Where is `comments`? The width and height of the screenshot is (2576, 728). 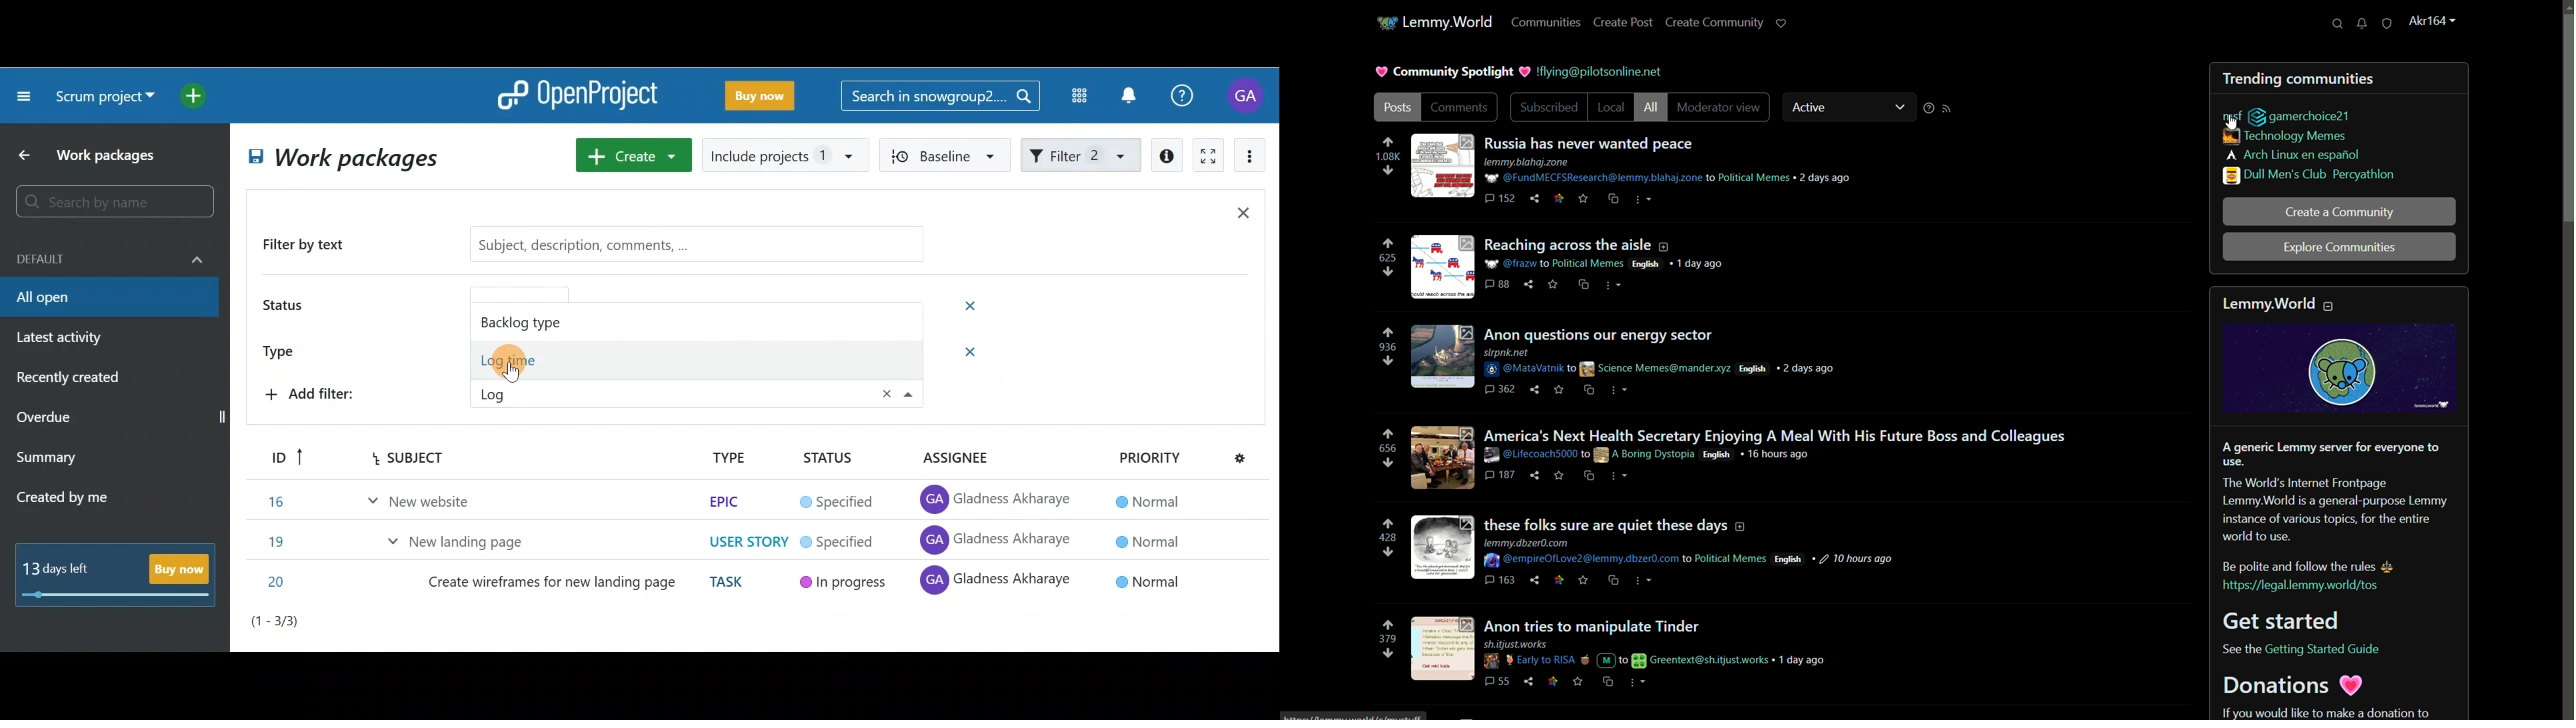
comments is located at coordinates (1462, 108).